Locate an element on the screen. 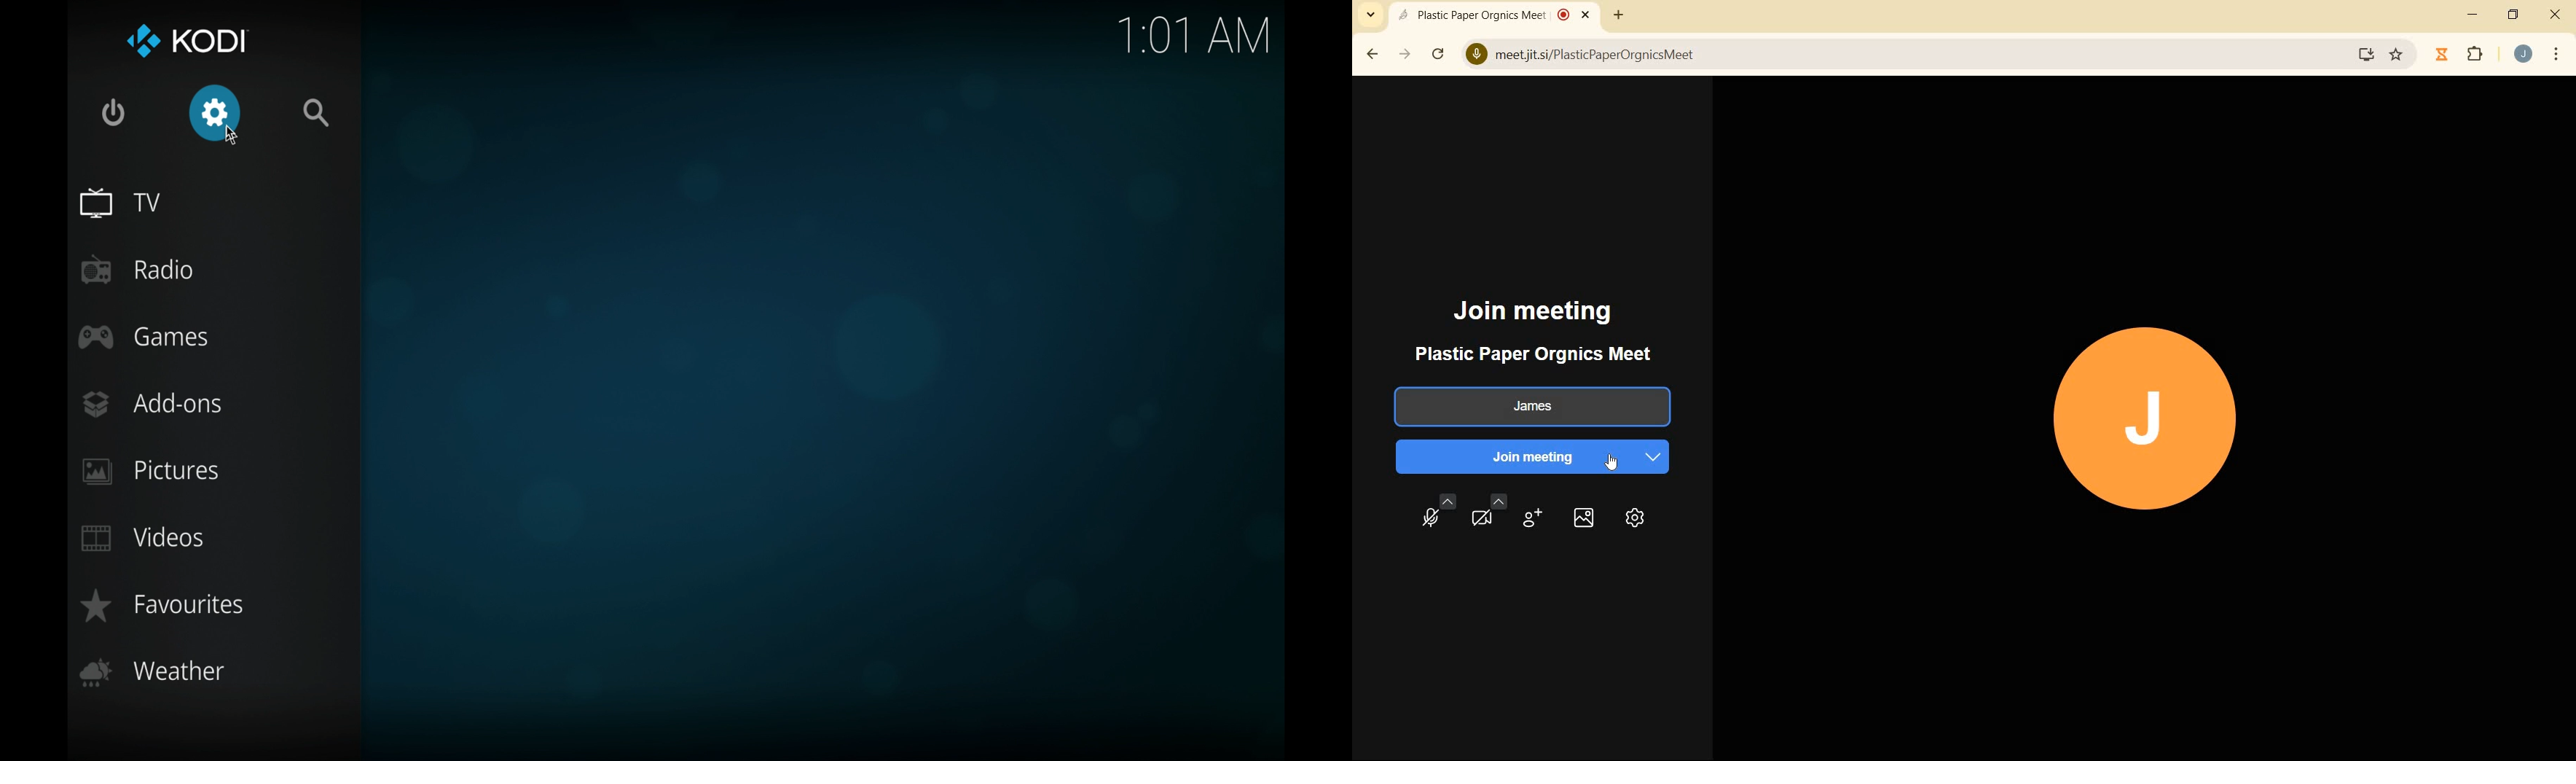 Image resolution: width=2576 pixels, height=784 pixels. favorites is located at coordinates (161, 605).